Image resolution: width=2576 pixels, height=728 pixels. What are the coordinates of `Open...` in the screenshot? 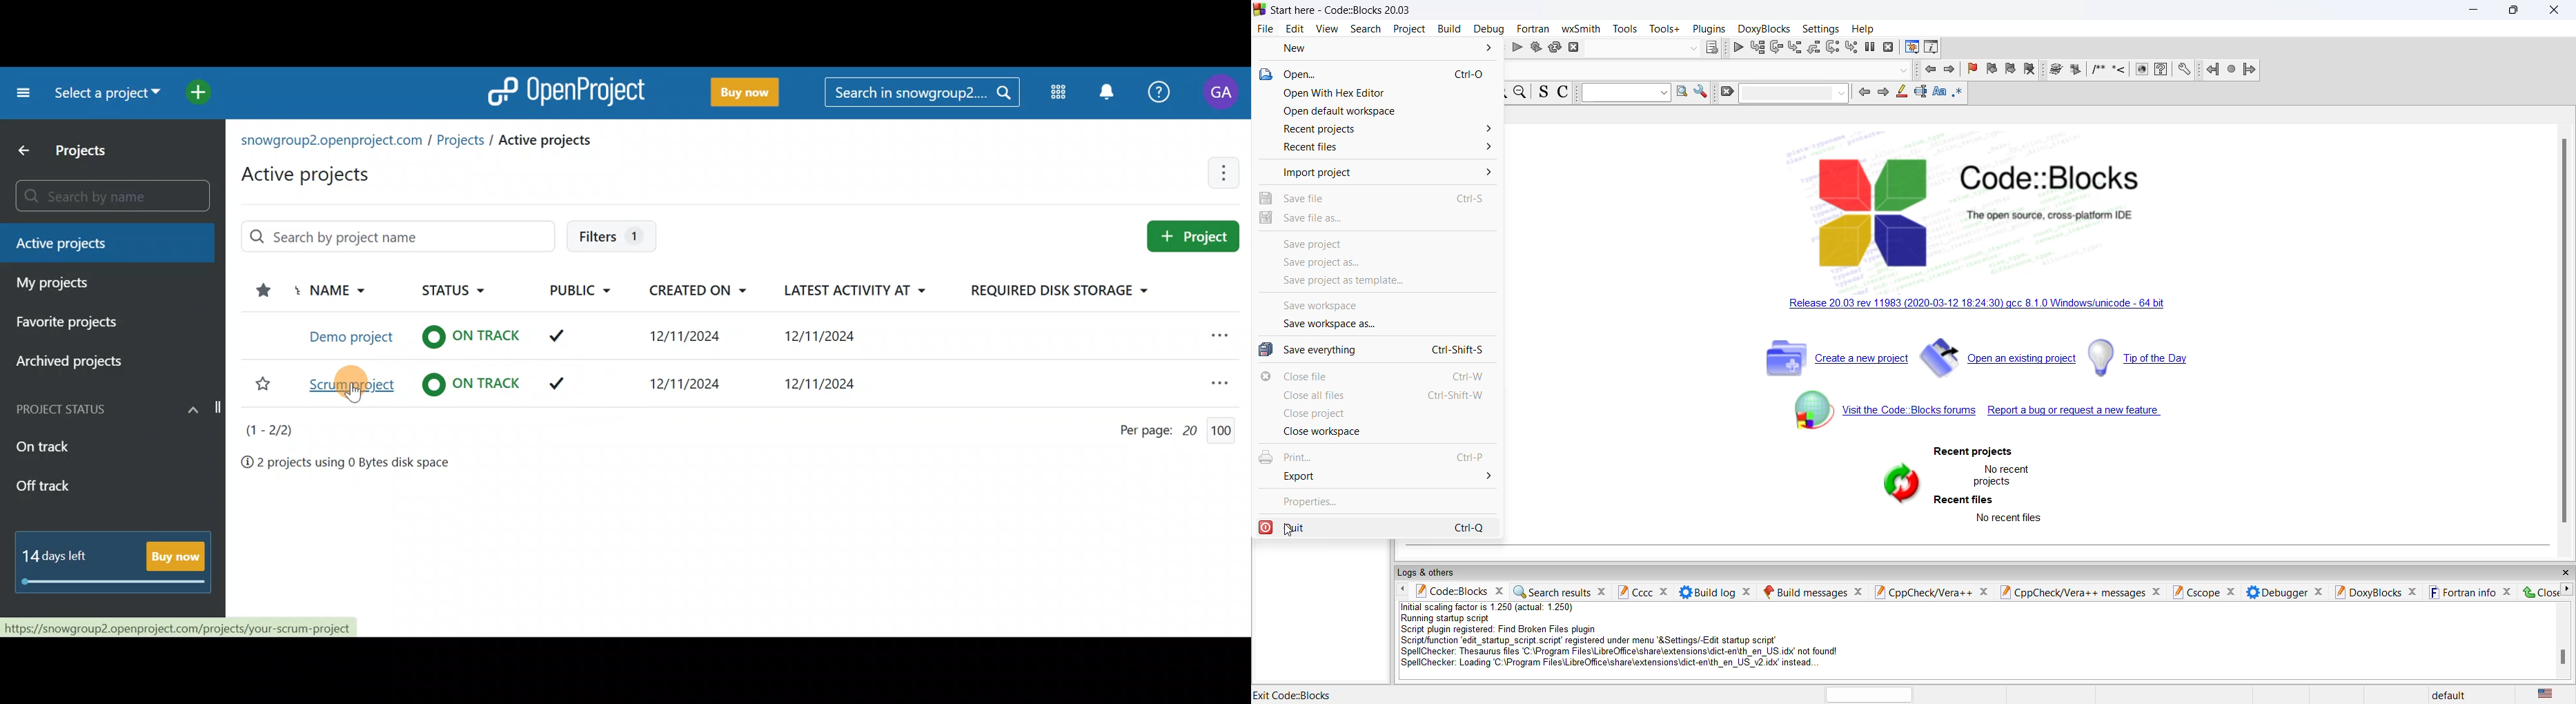 It's located at (1386, 75).